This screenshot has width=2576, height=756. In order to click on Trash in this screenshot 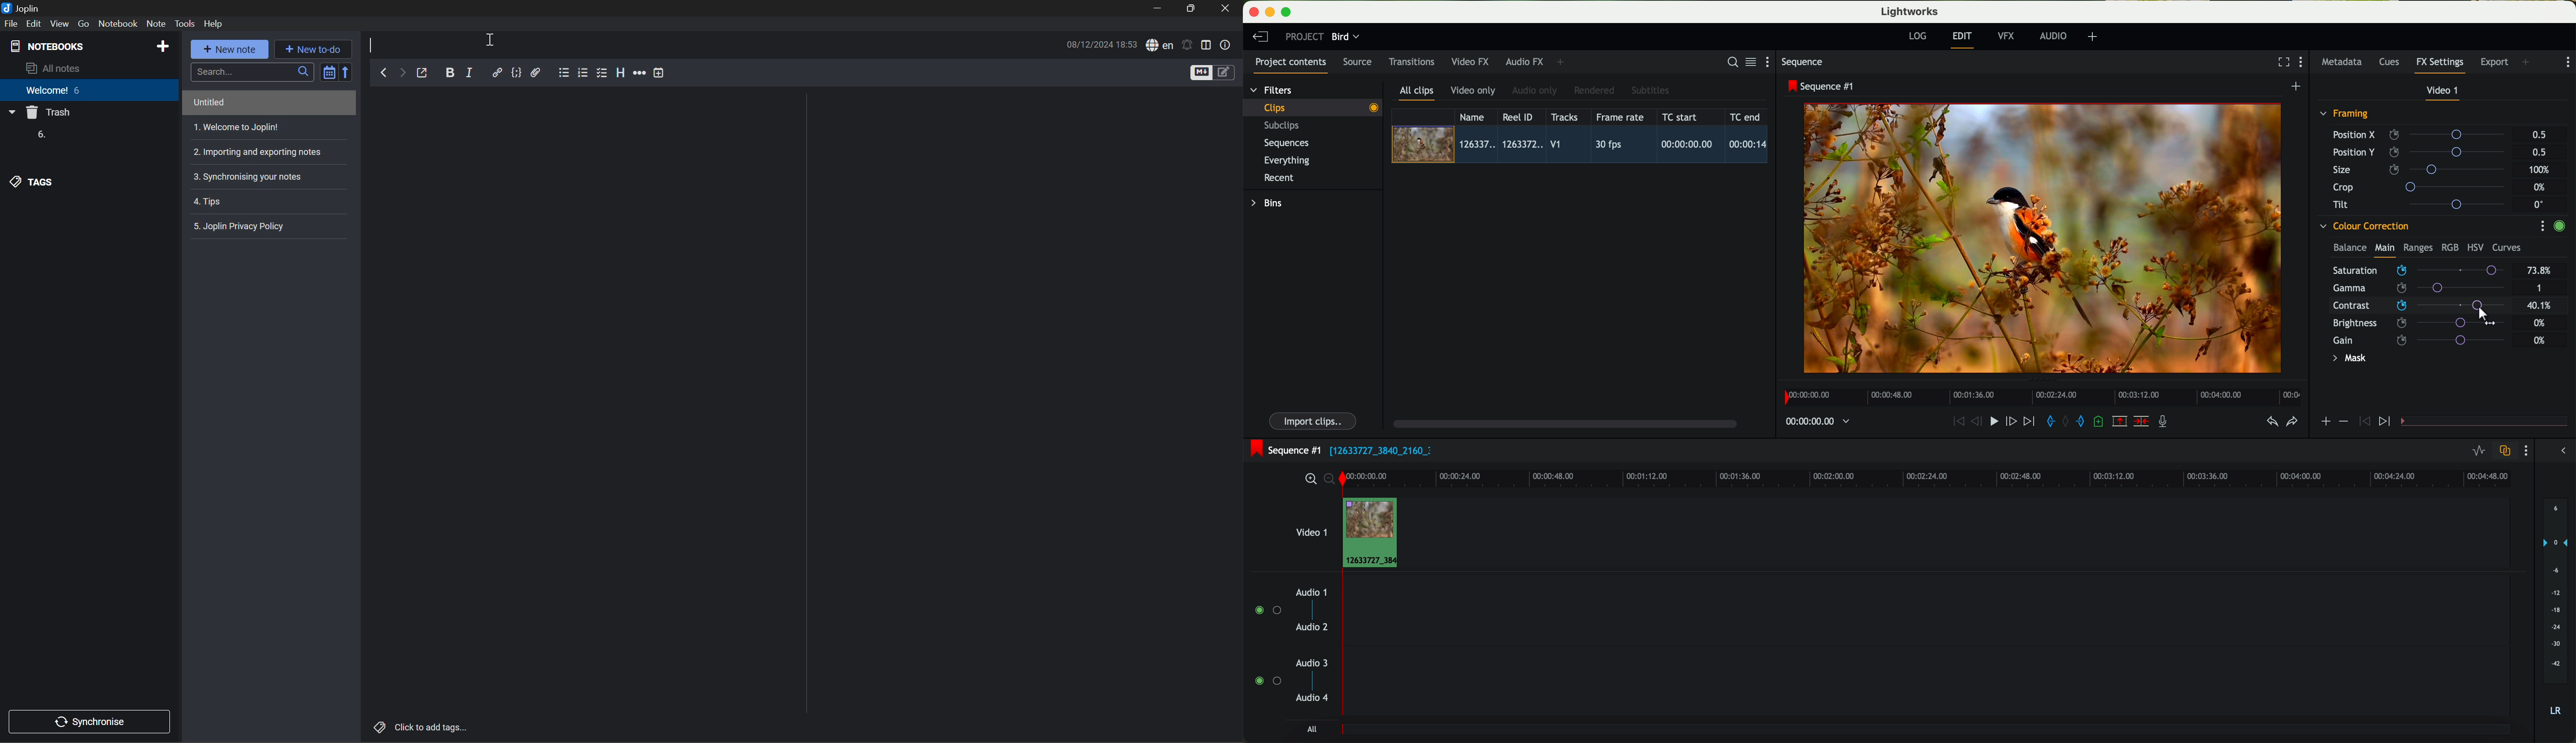, I will do `click(50, 114)`.